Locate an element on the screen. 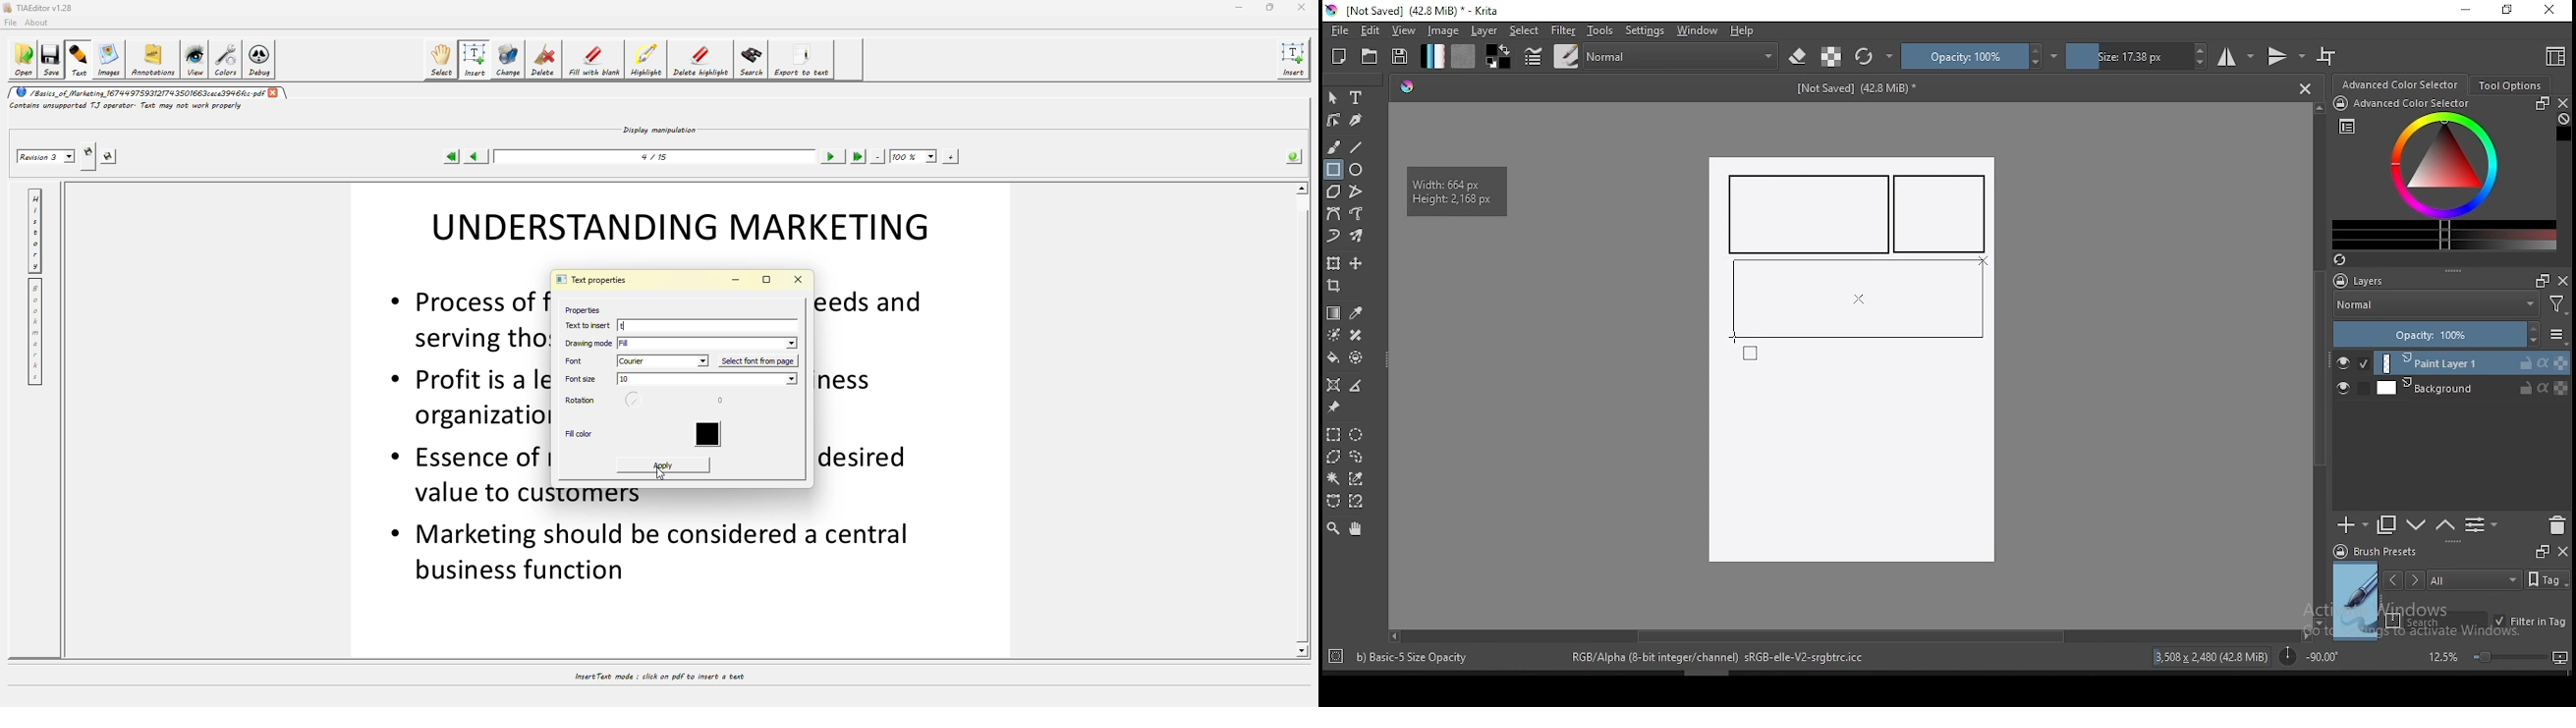  layers is located at coordinates (2365, 282).